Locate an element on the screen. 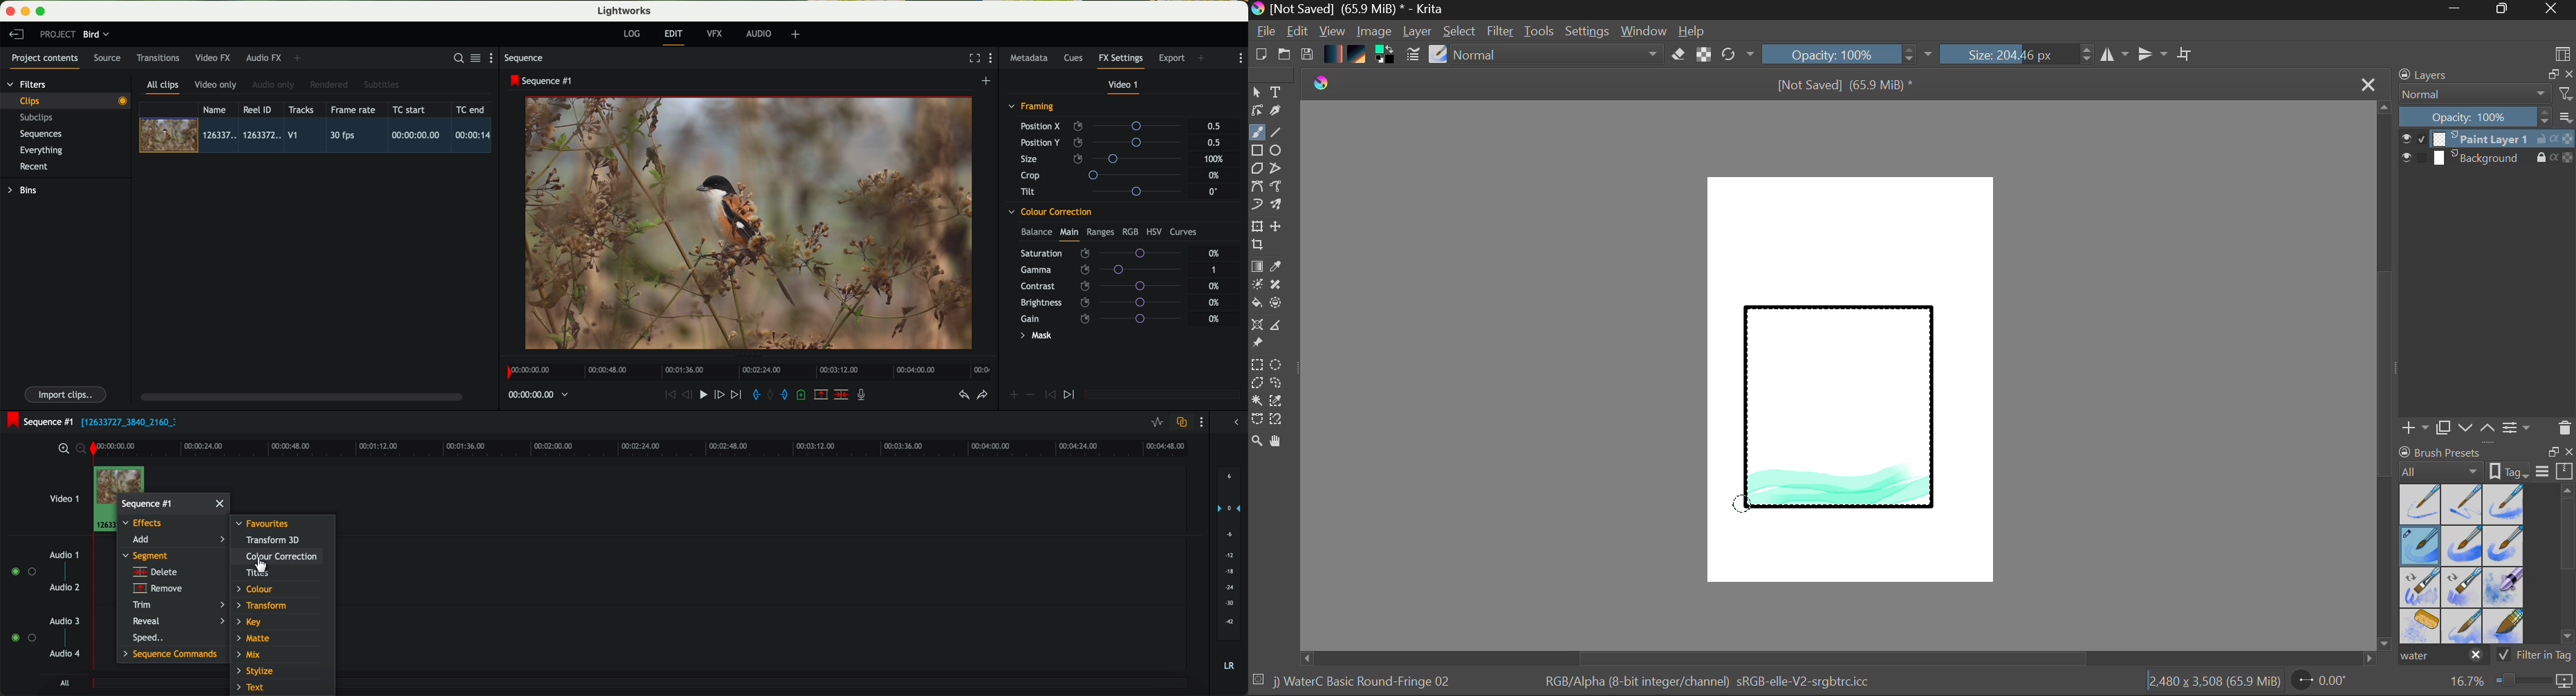  Edit is located at coordinates (1298, 33).